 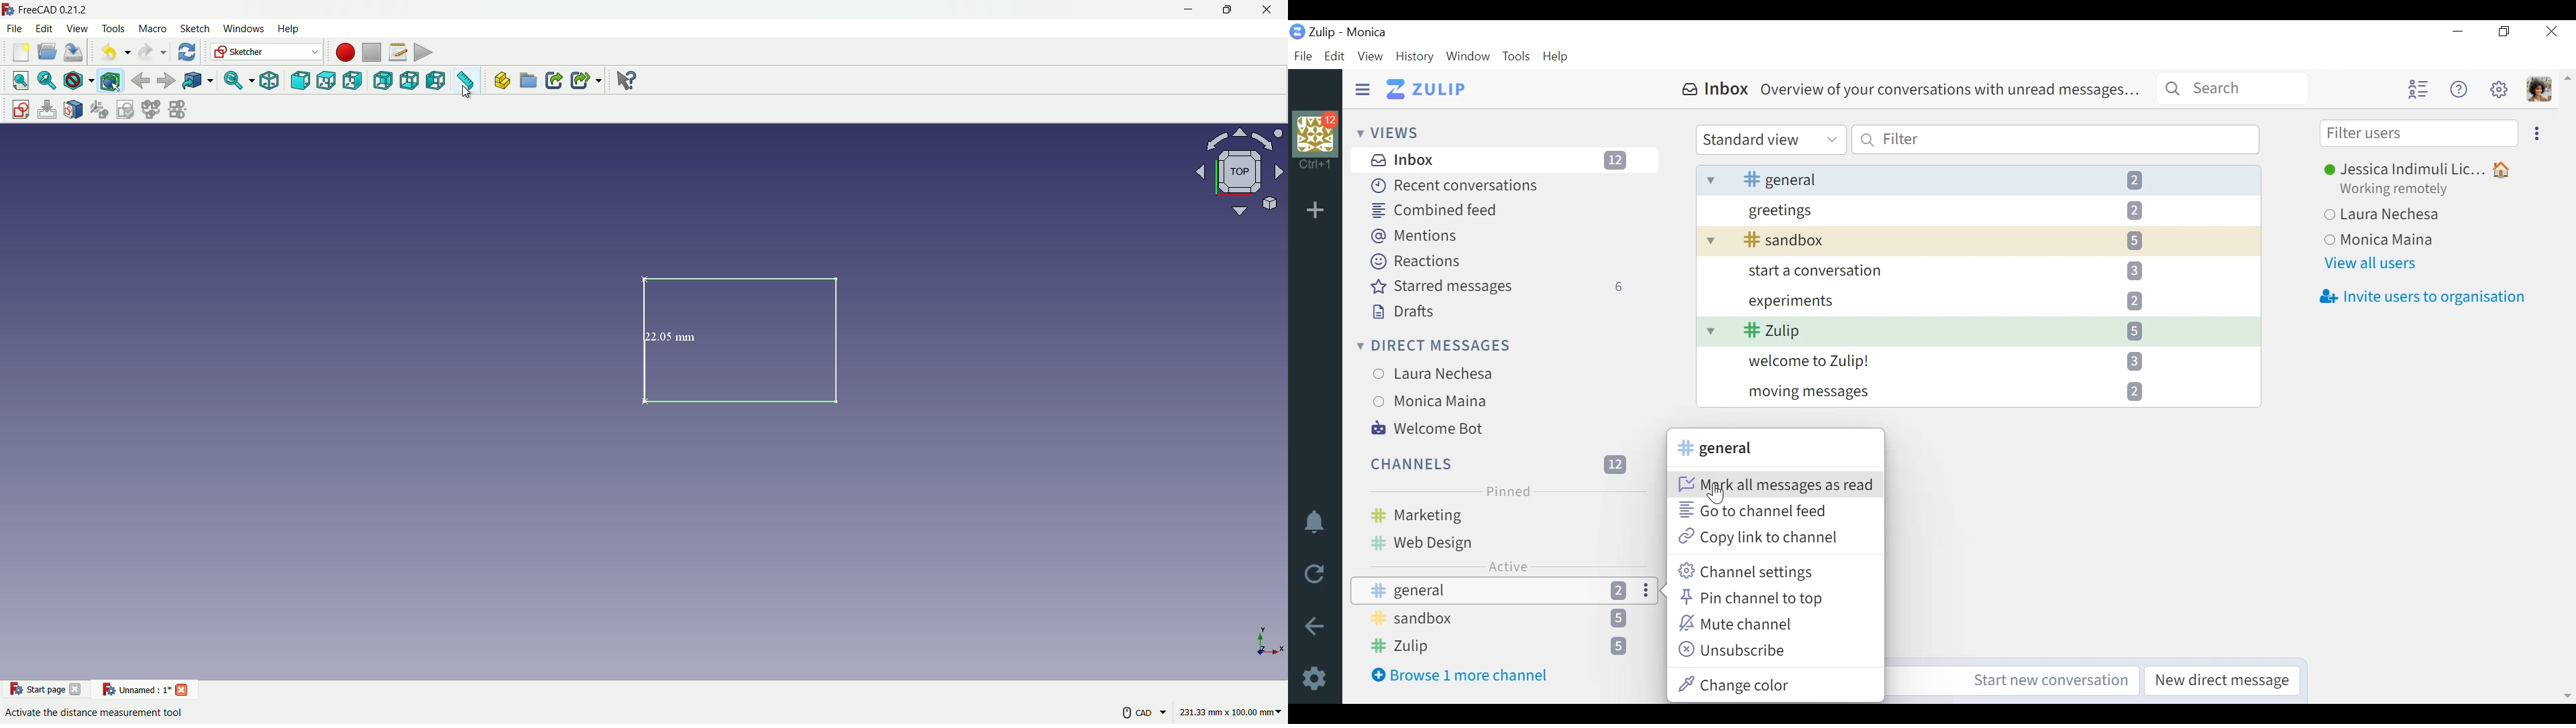 I want to click on macro settings, so click(x=394, y=53).